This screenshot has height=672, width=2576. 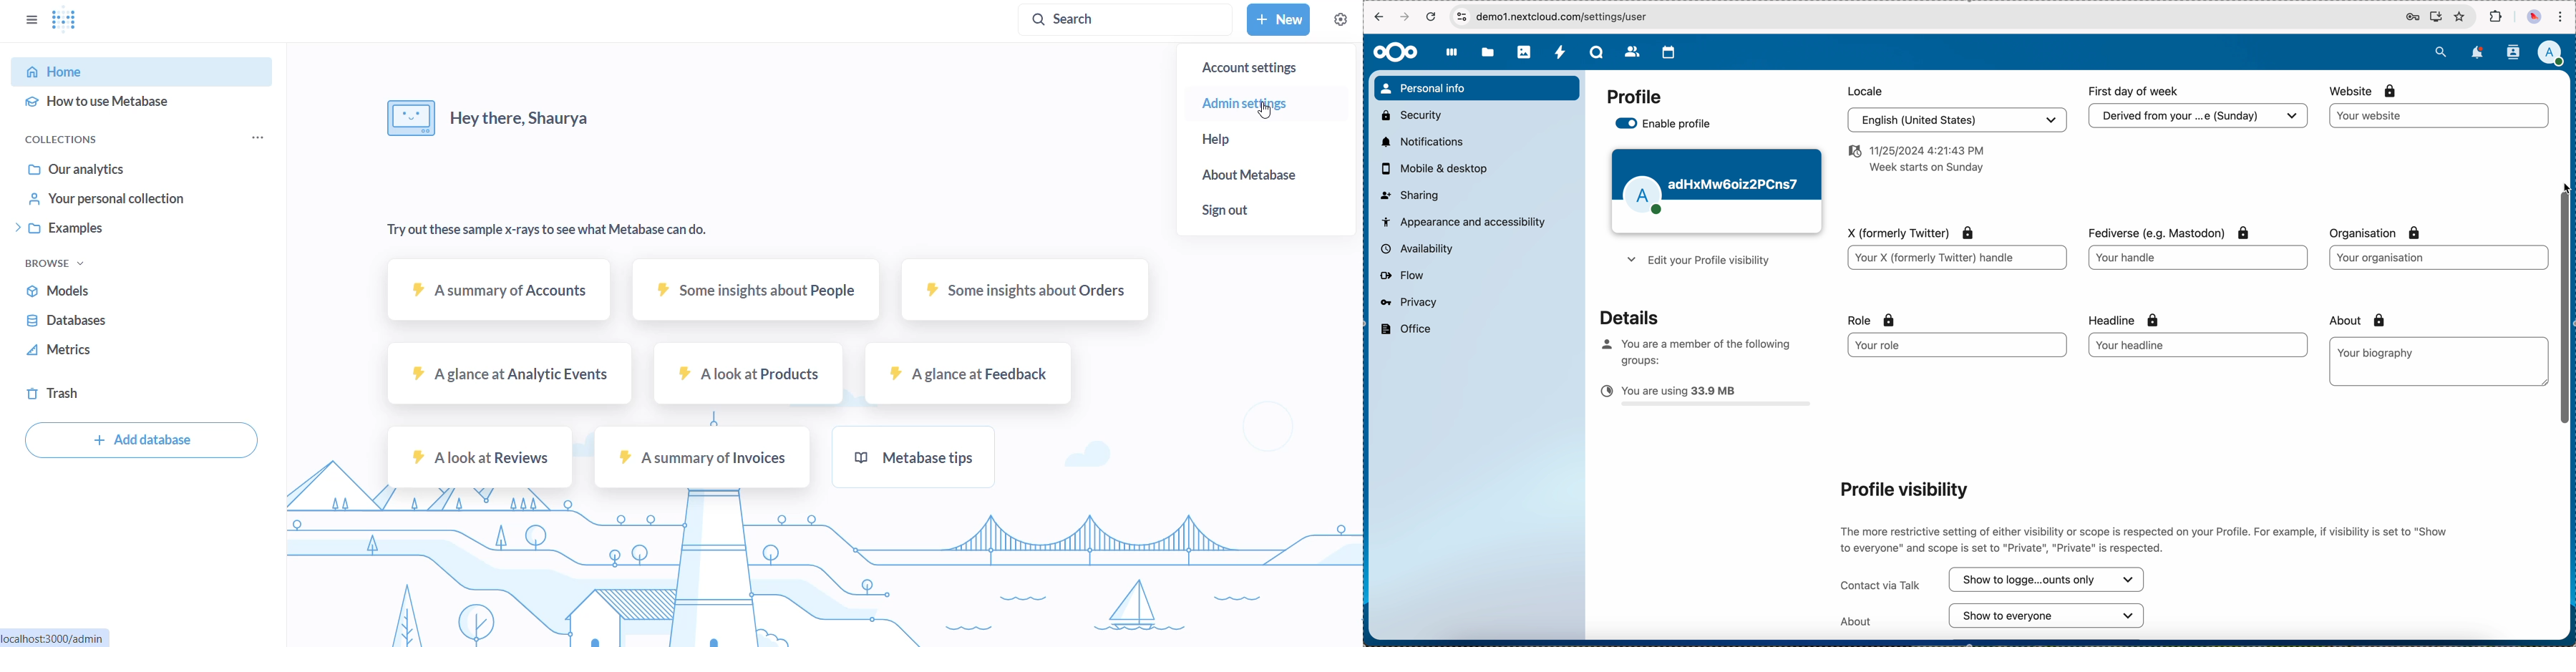 I want to click on first day of week, so click(x=2135, y=91).